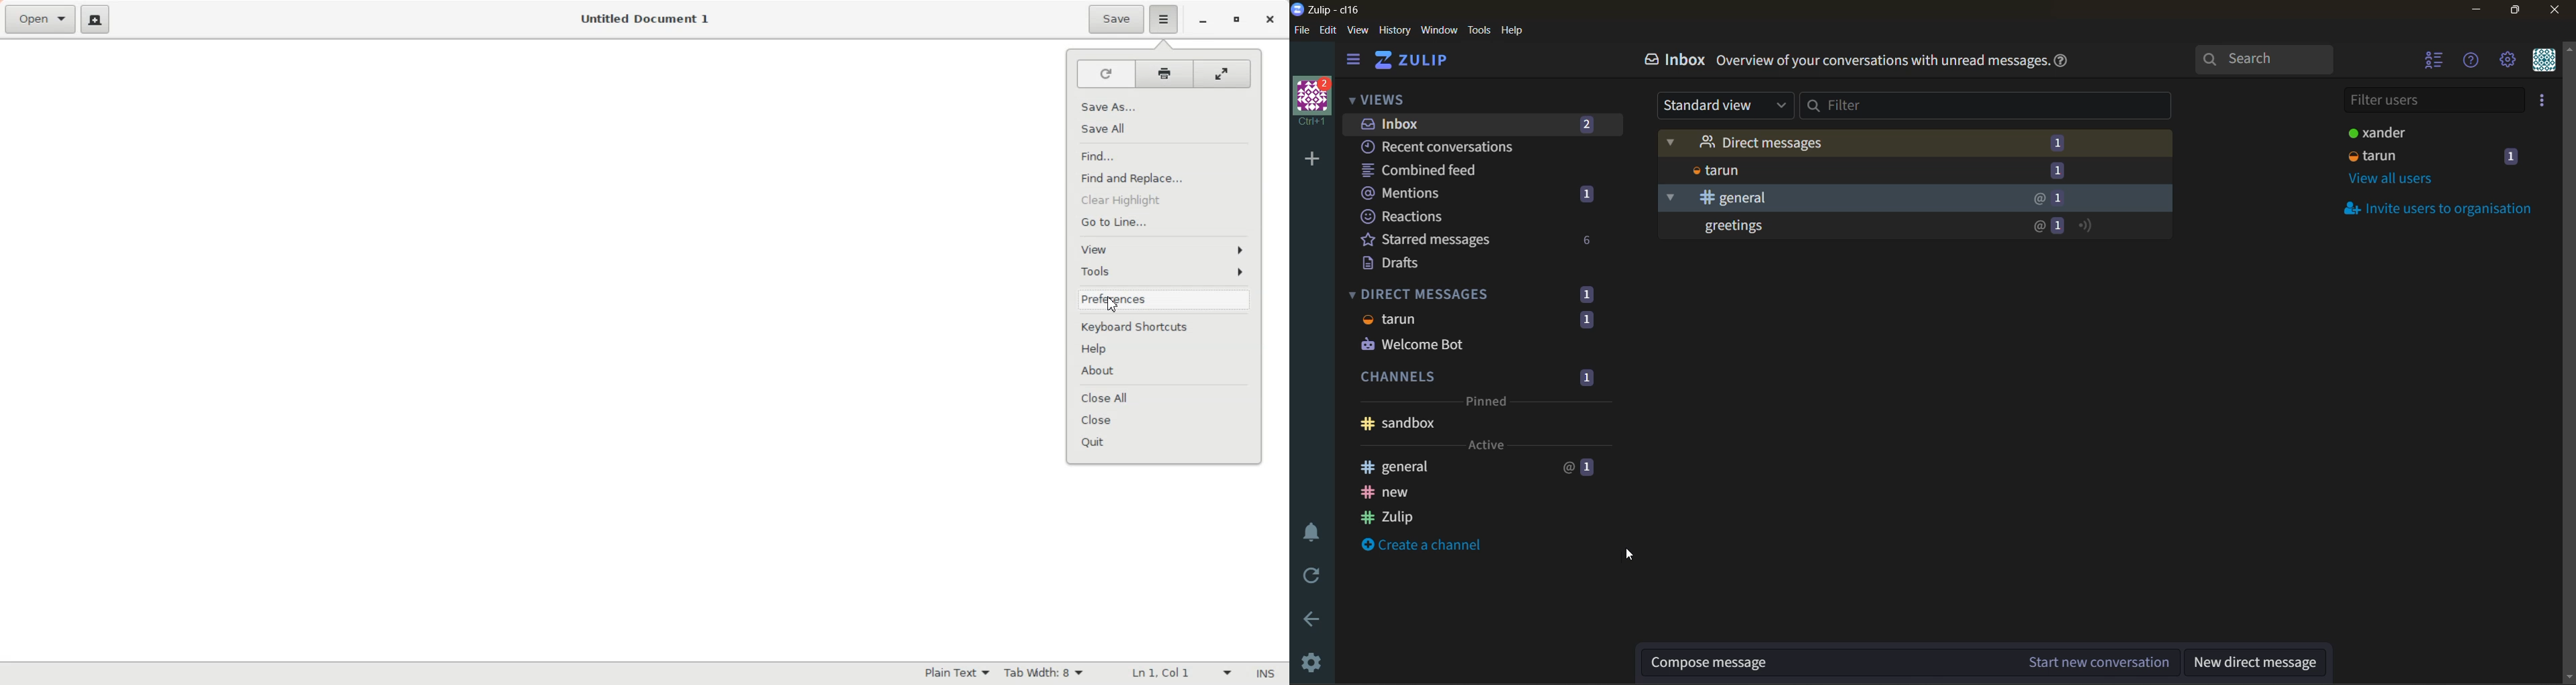 The image size is (2576, 700). I want to click on main menu, so click(2506, 61).